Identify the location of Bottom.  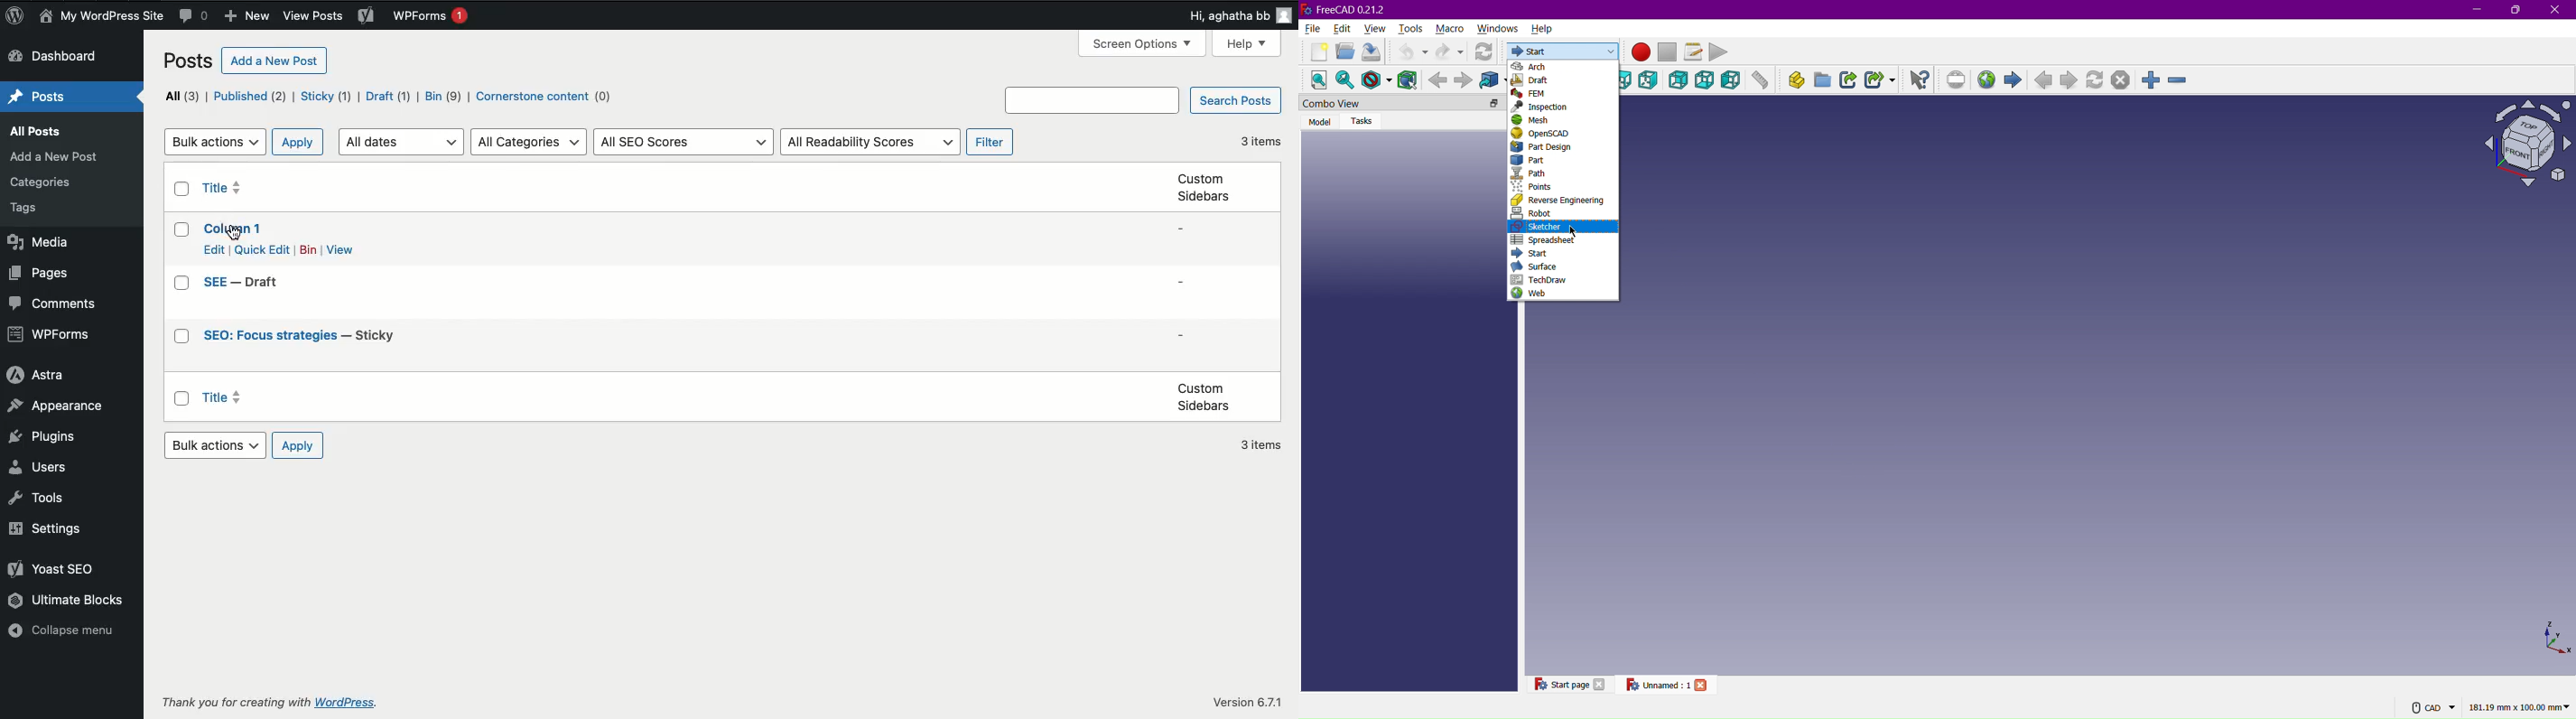
(1704, 79).